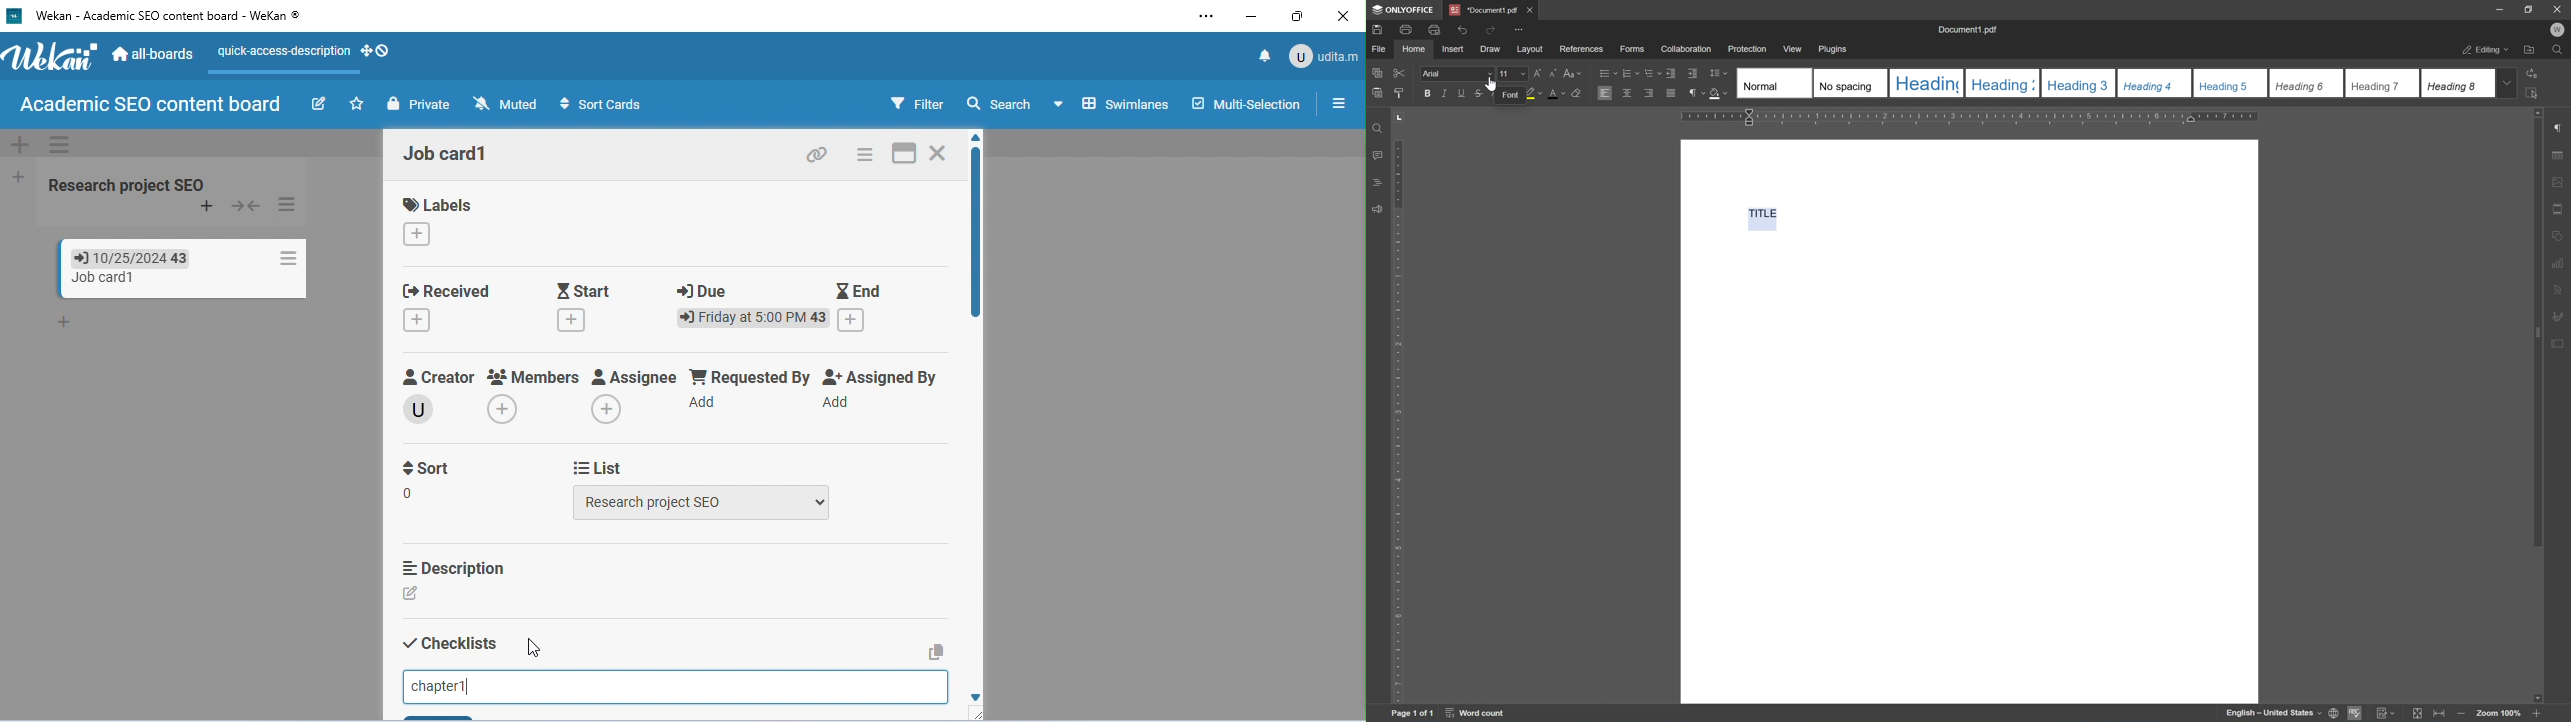  What do you see at coordinates (1413, 712) in the screenshot?
I see `page 1 of 1` at bounding box center [1413, 712].